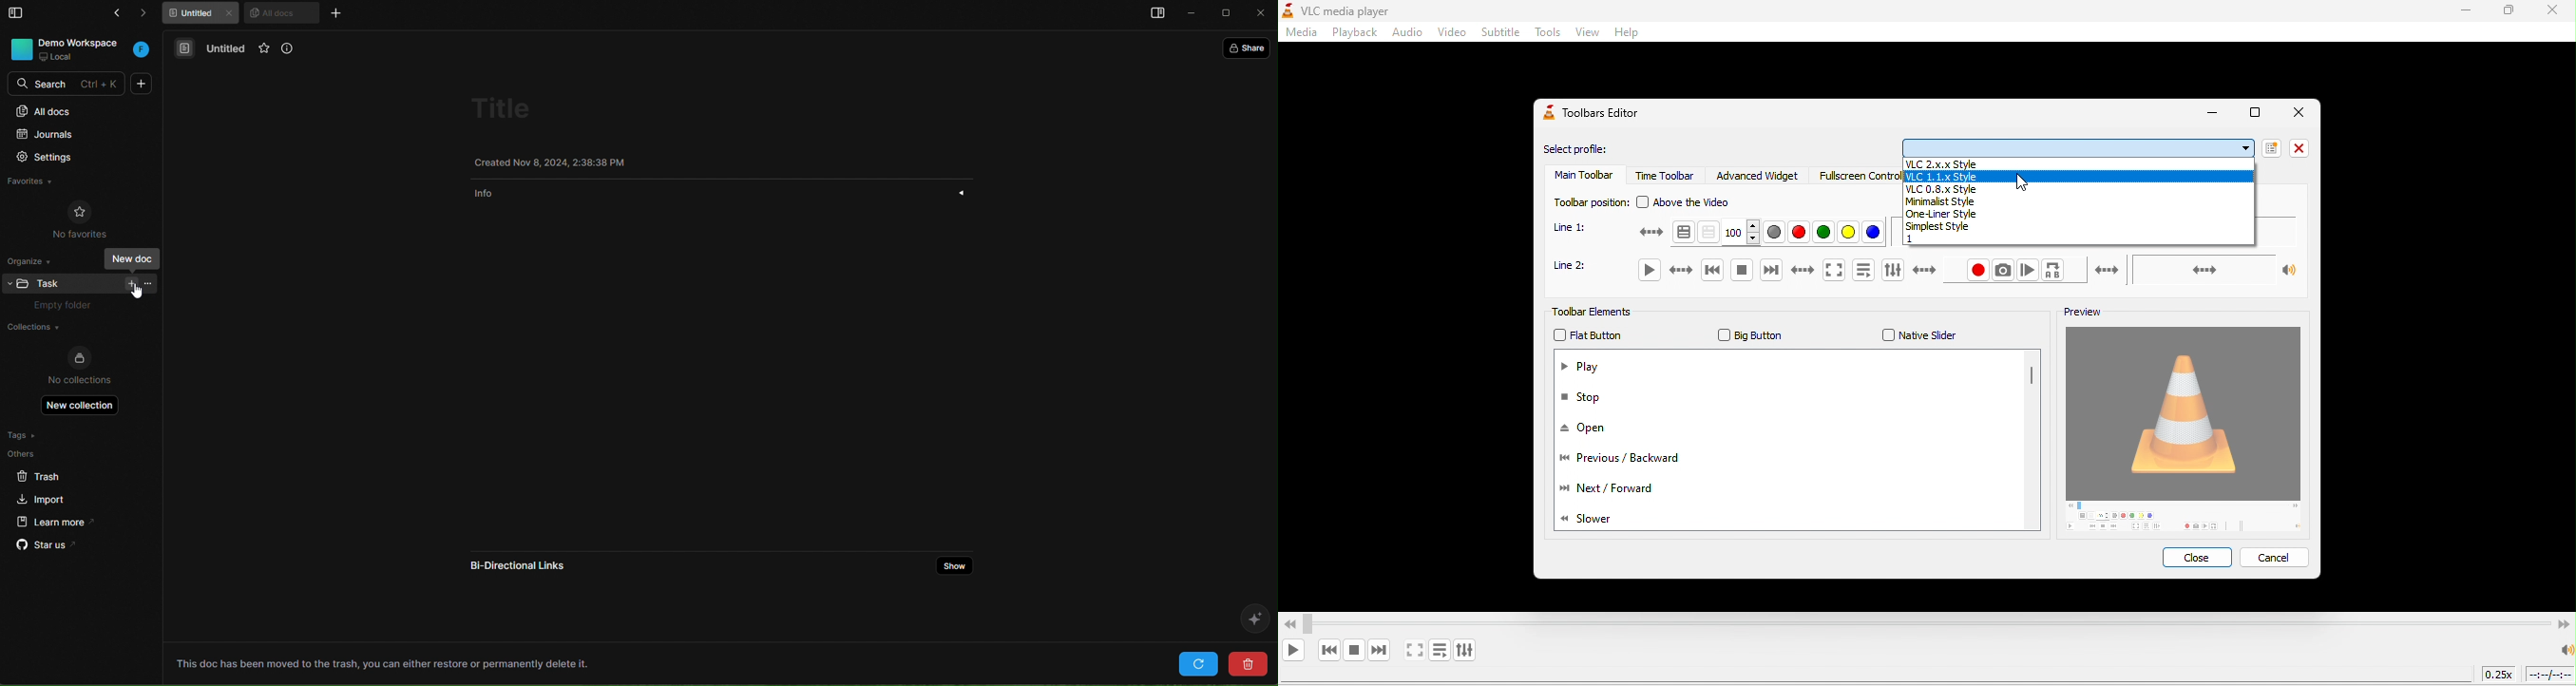  I want to click on vertical scroll bar, so click(2032, 380).